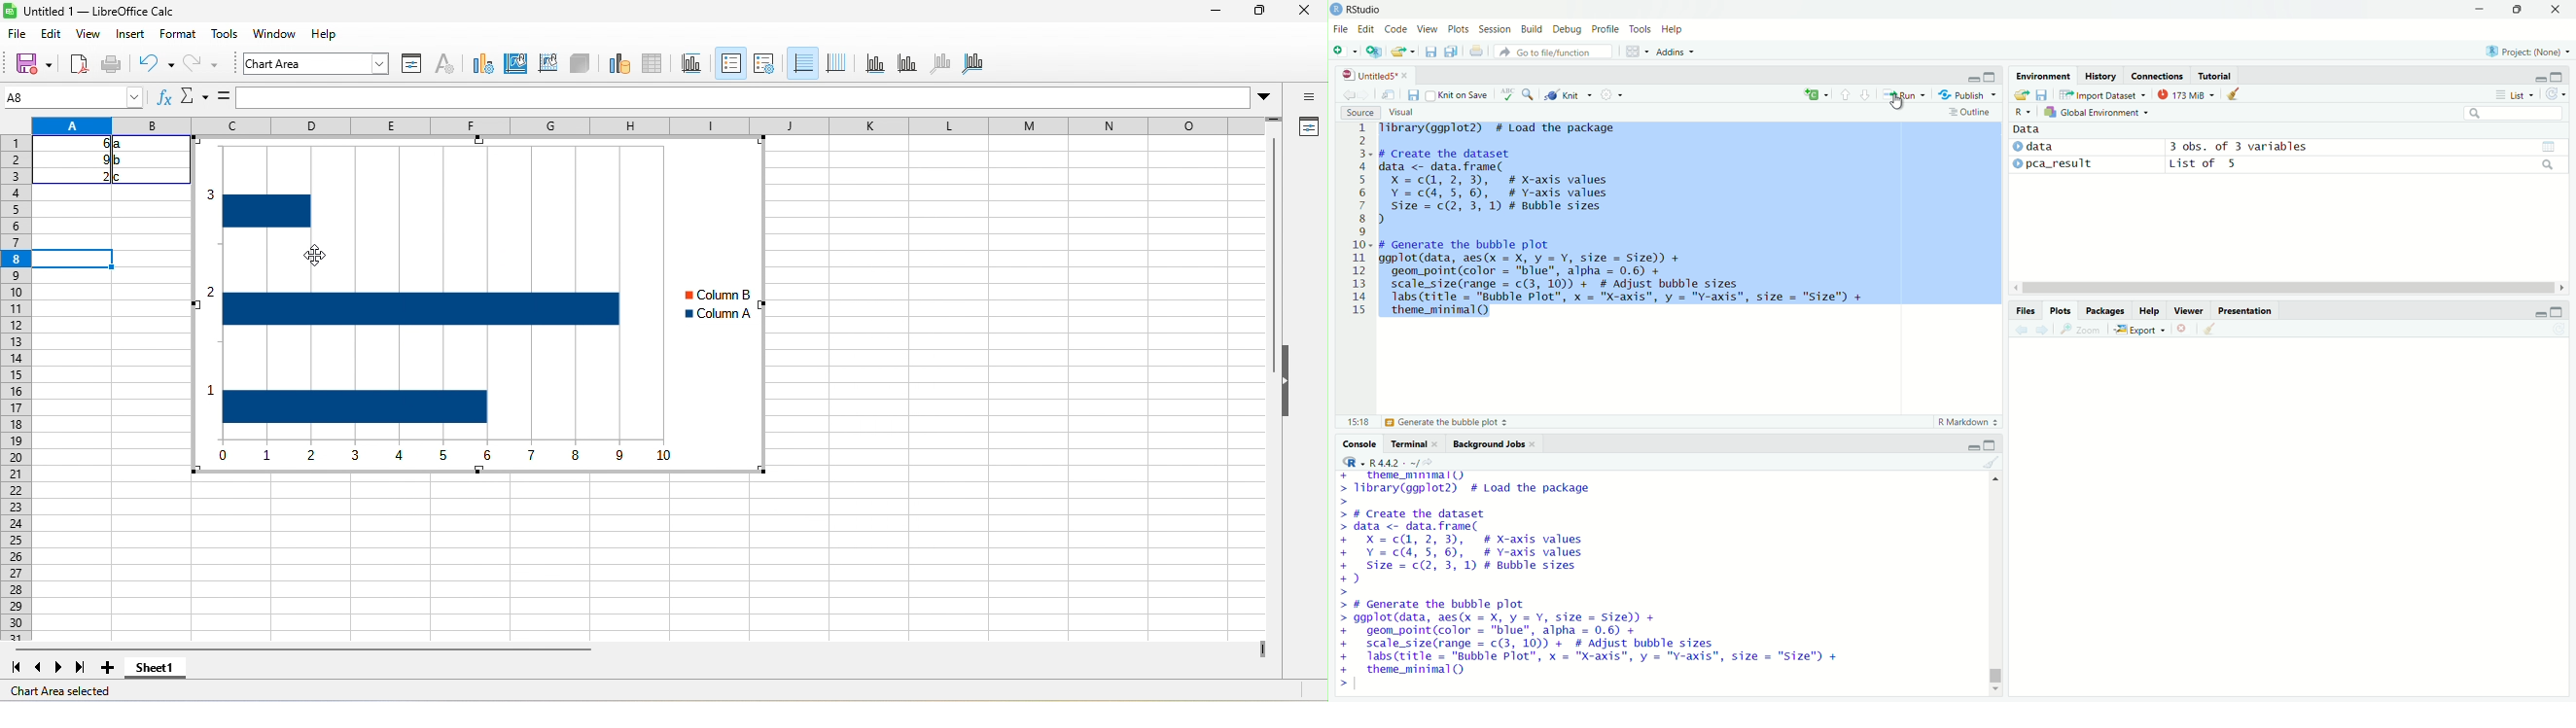 The width and height of the screenshot is (2576, 728). Describe the element at coordinates (1302, 99) in the screenshot. I see `sidebar settings` at that location.